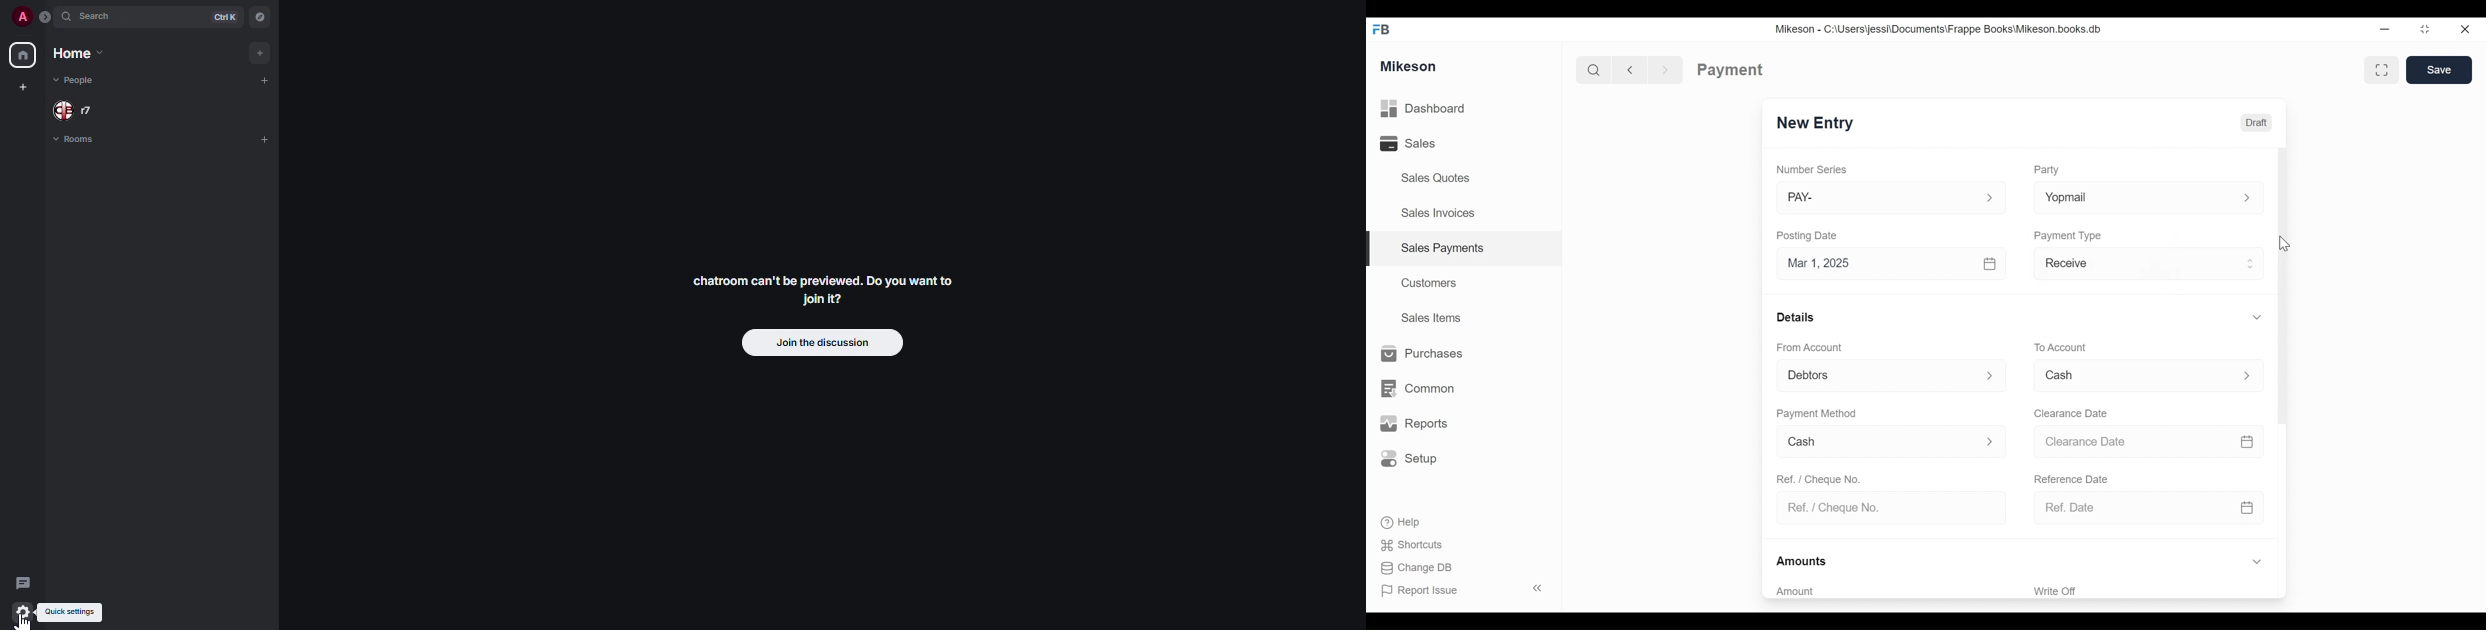  What do you see at coordinates (1894, 508) in the screenshot?
I see `Ref. / Cheque No.` at bounding box center [1894, 508].